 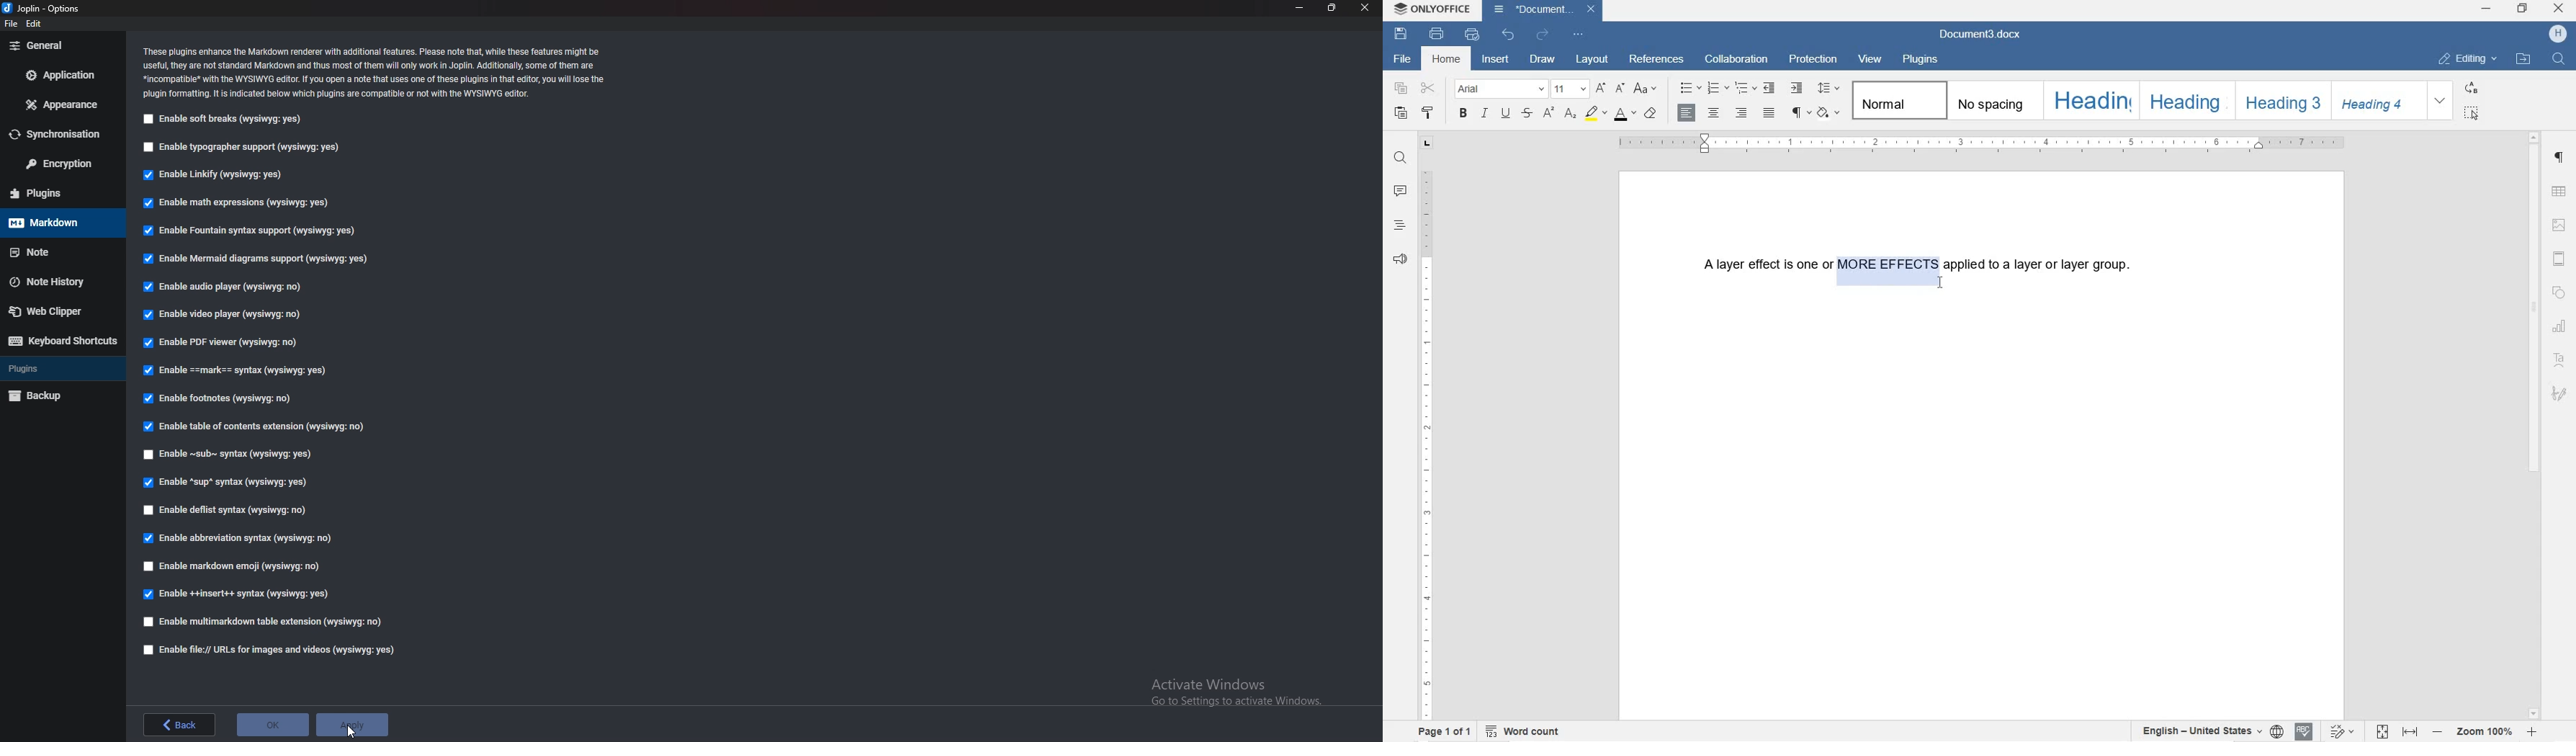 I want to click on general, so click(x=63, y=46).